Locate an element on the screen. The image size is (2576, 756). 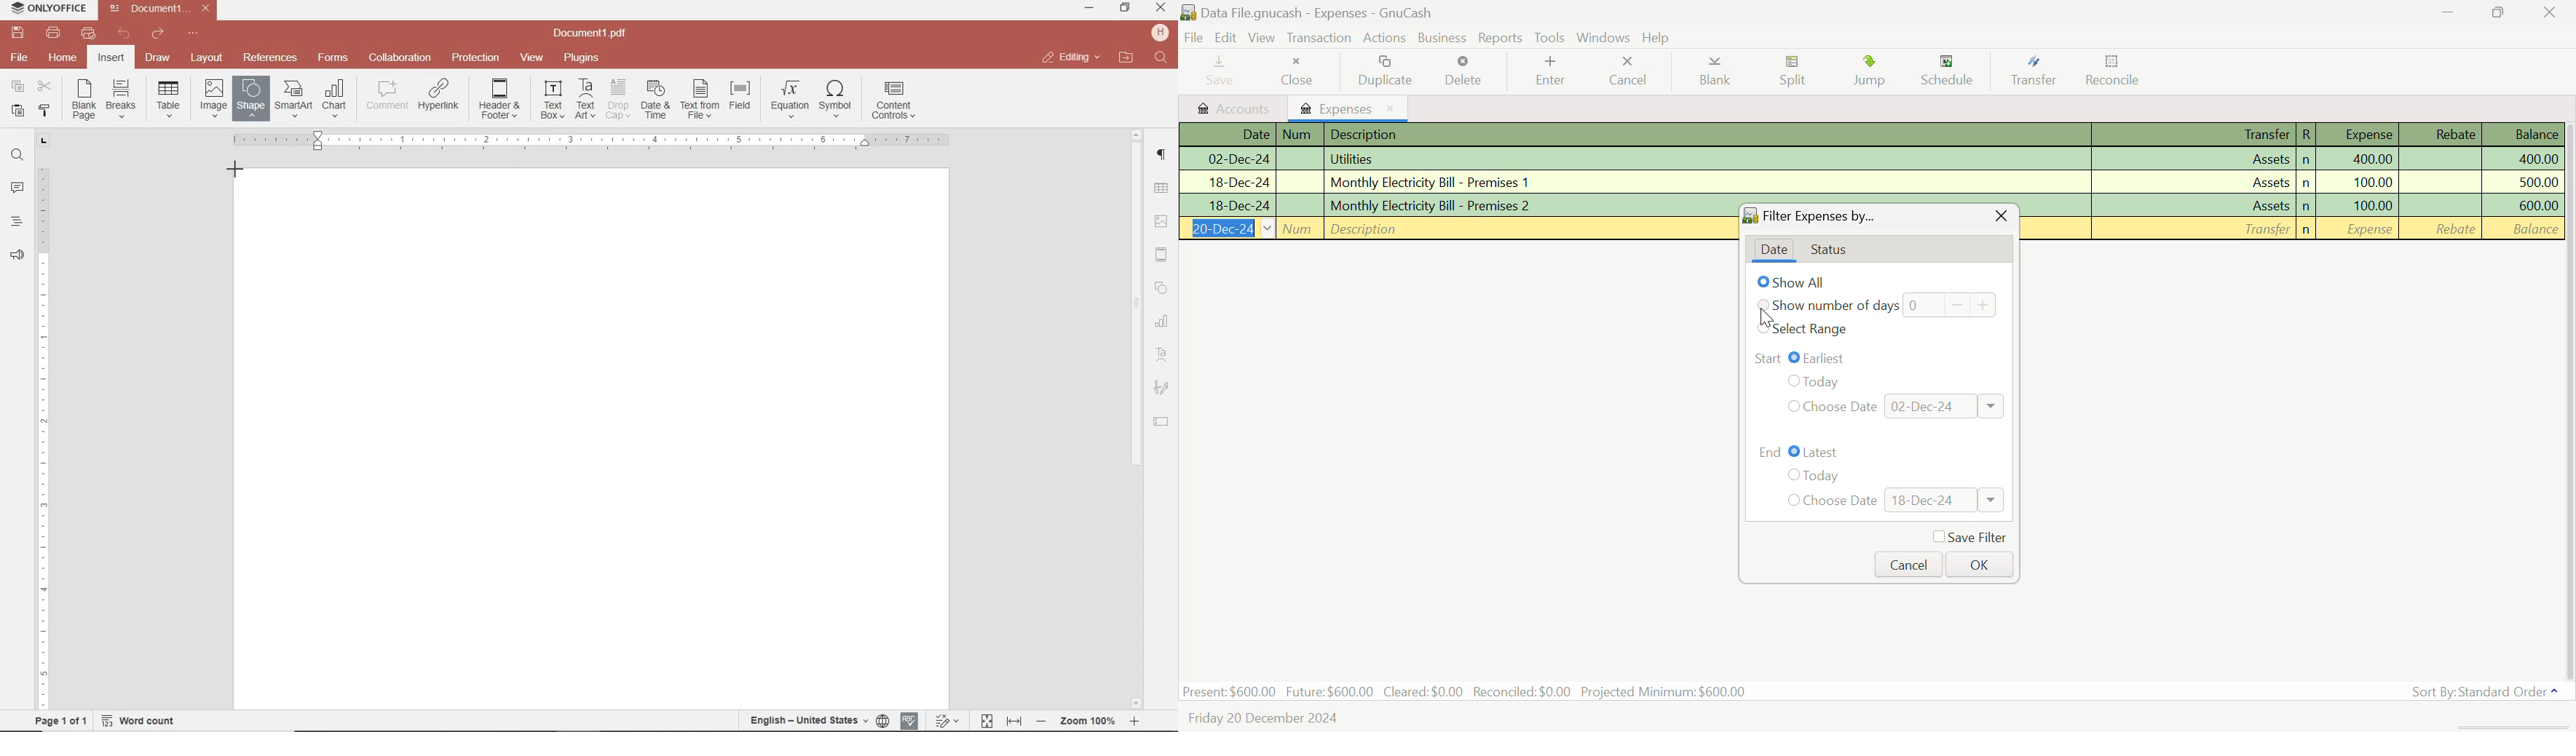
Close is located at coordinates (2000, 217).